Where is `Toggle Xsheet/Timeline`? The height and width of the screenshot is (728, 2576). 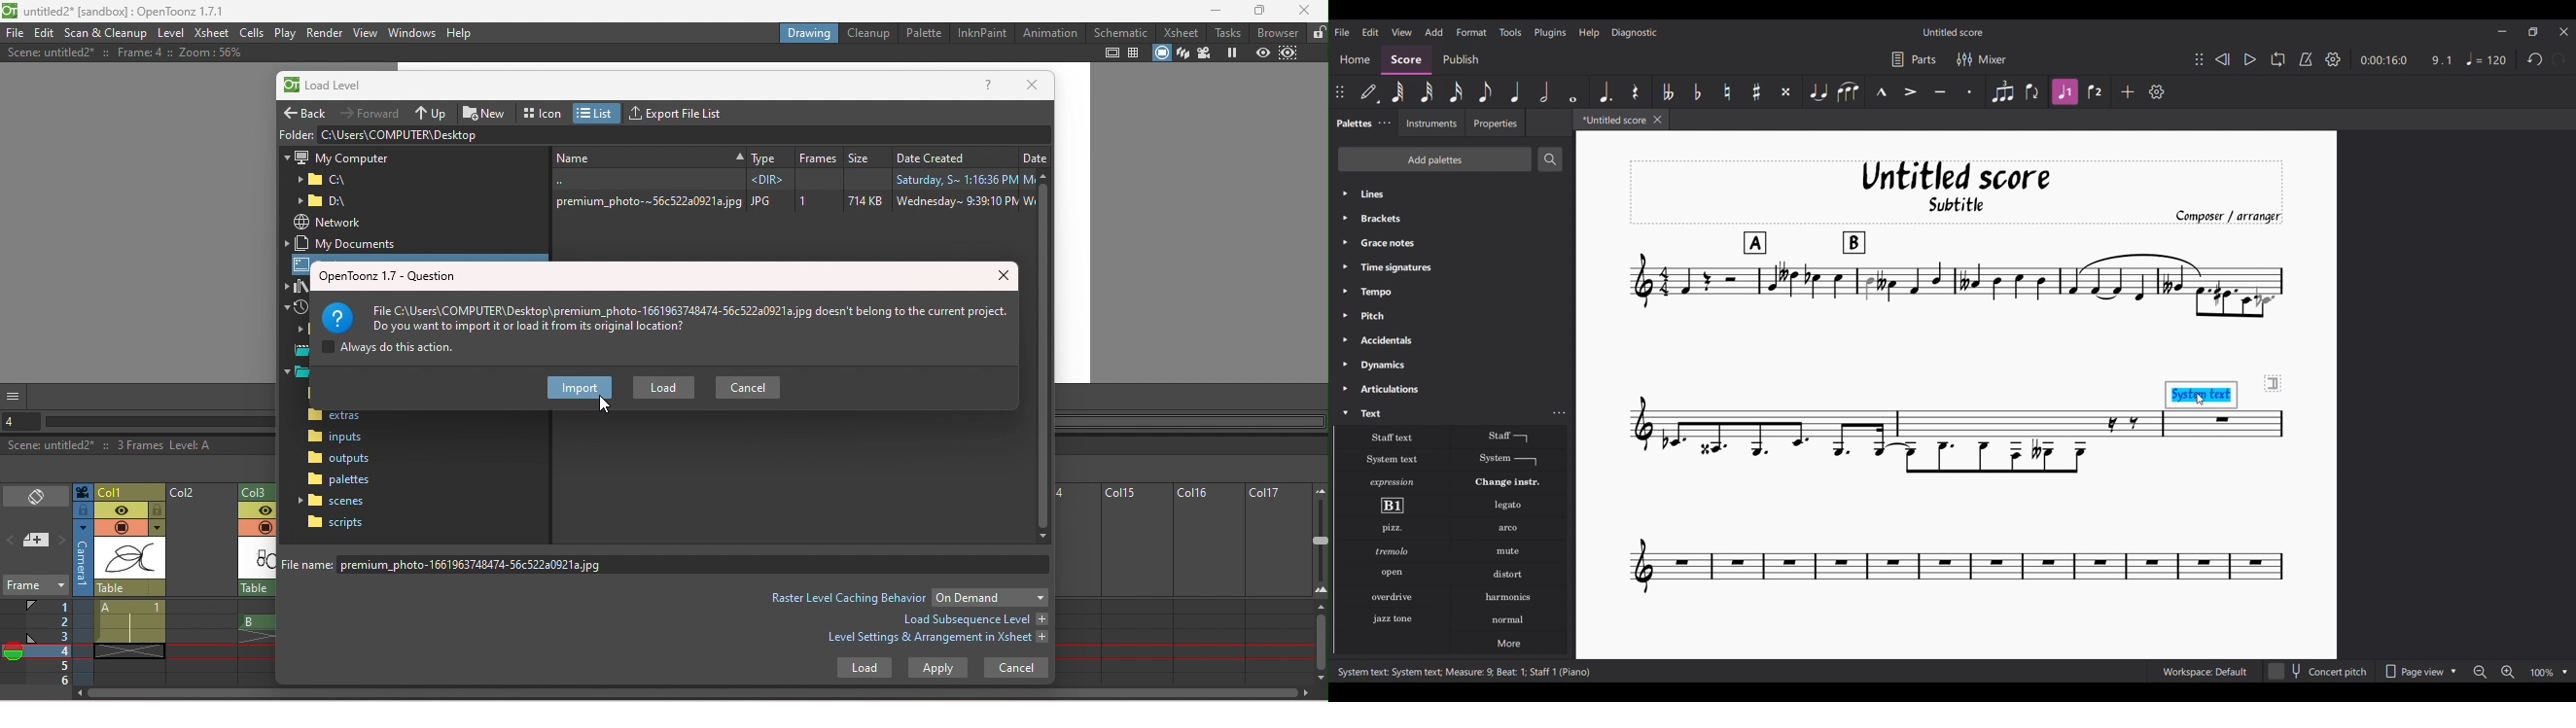 Toggle Xsheet/Timeline is located at coordinates (37, 498).